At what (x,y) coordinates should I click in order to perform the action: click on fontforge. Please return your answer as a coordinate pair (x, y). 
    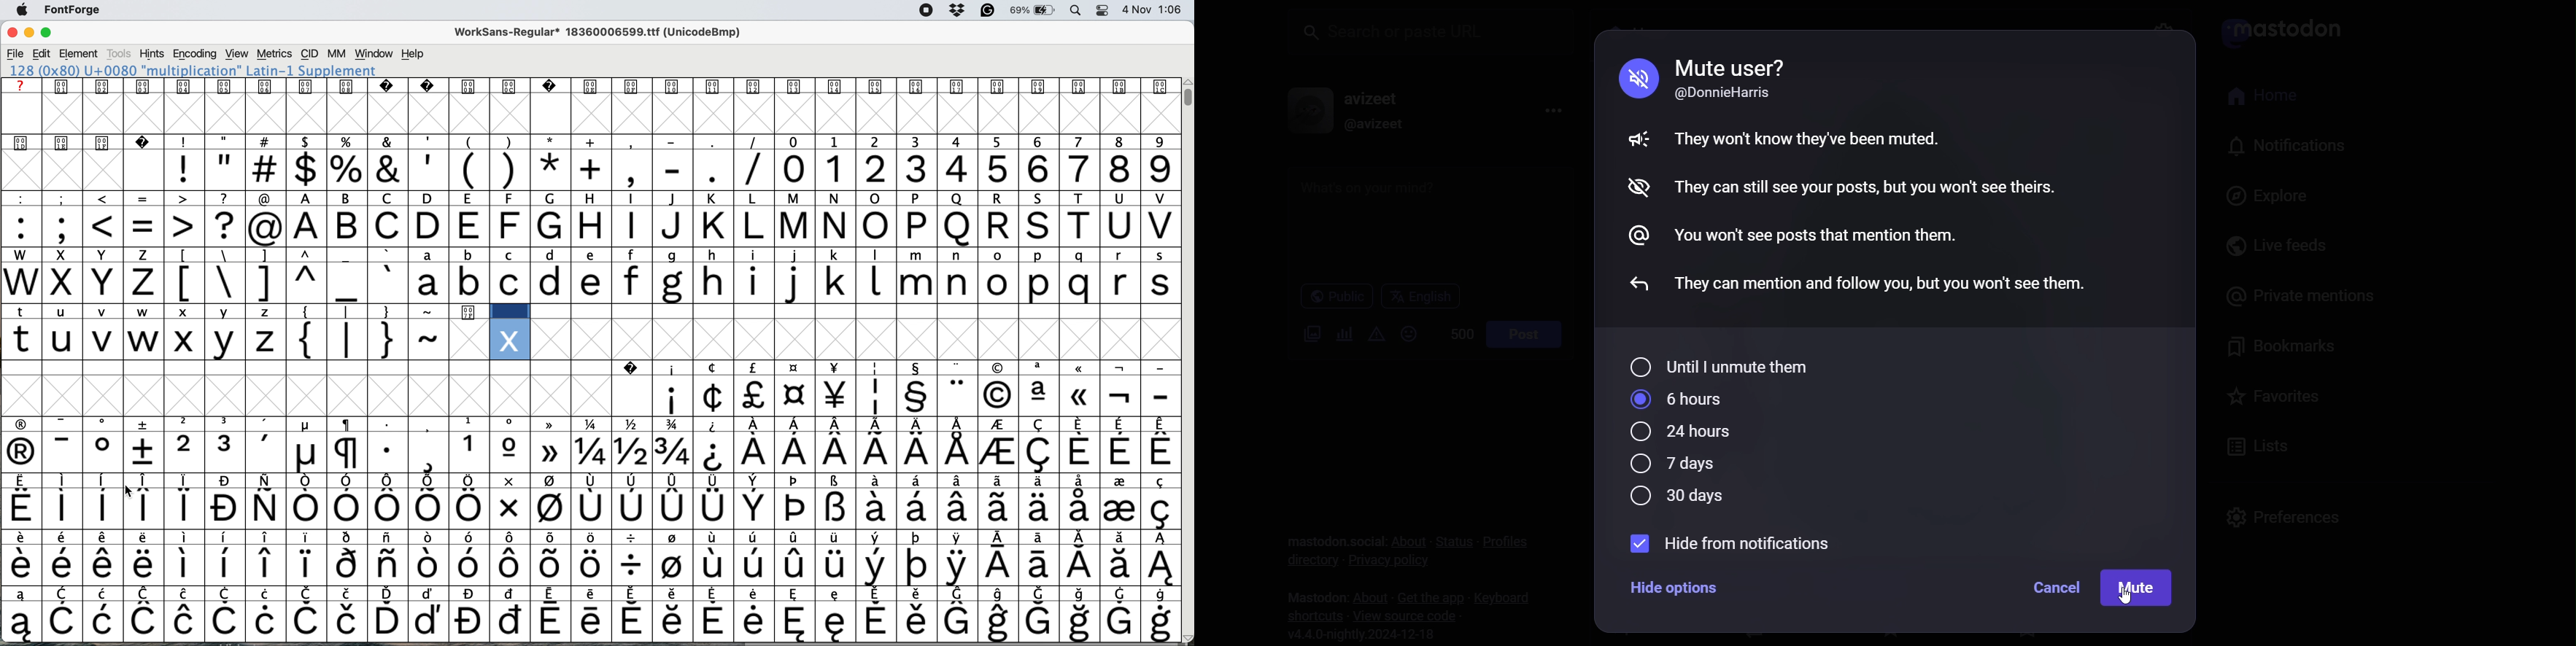
    Looking at the image, I should click on (76, 12).